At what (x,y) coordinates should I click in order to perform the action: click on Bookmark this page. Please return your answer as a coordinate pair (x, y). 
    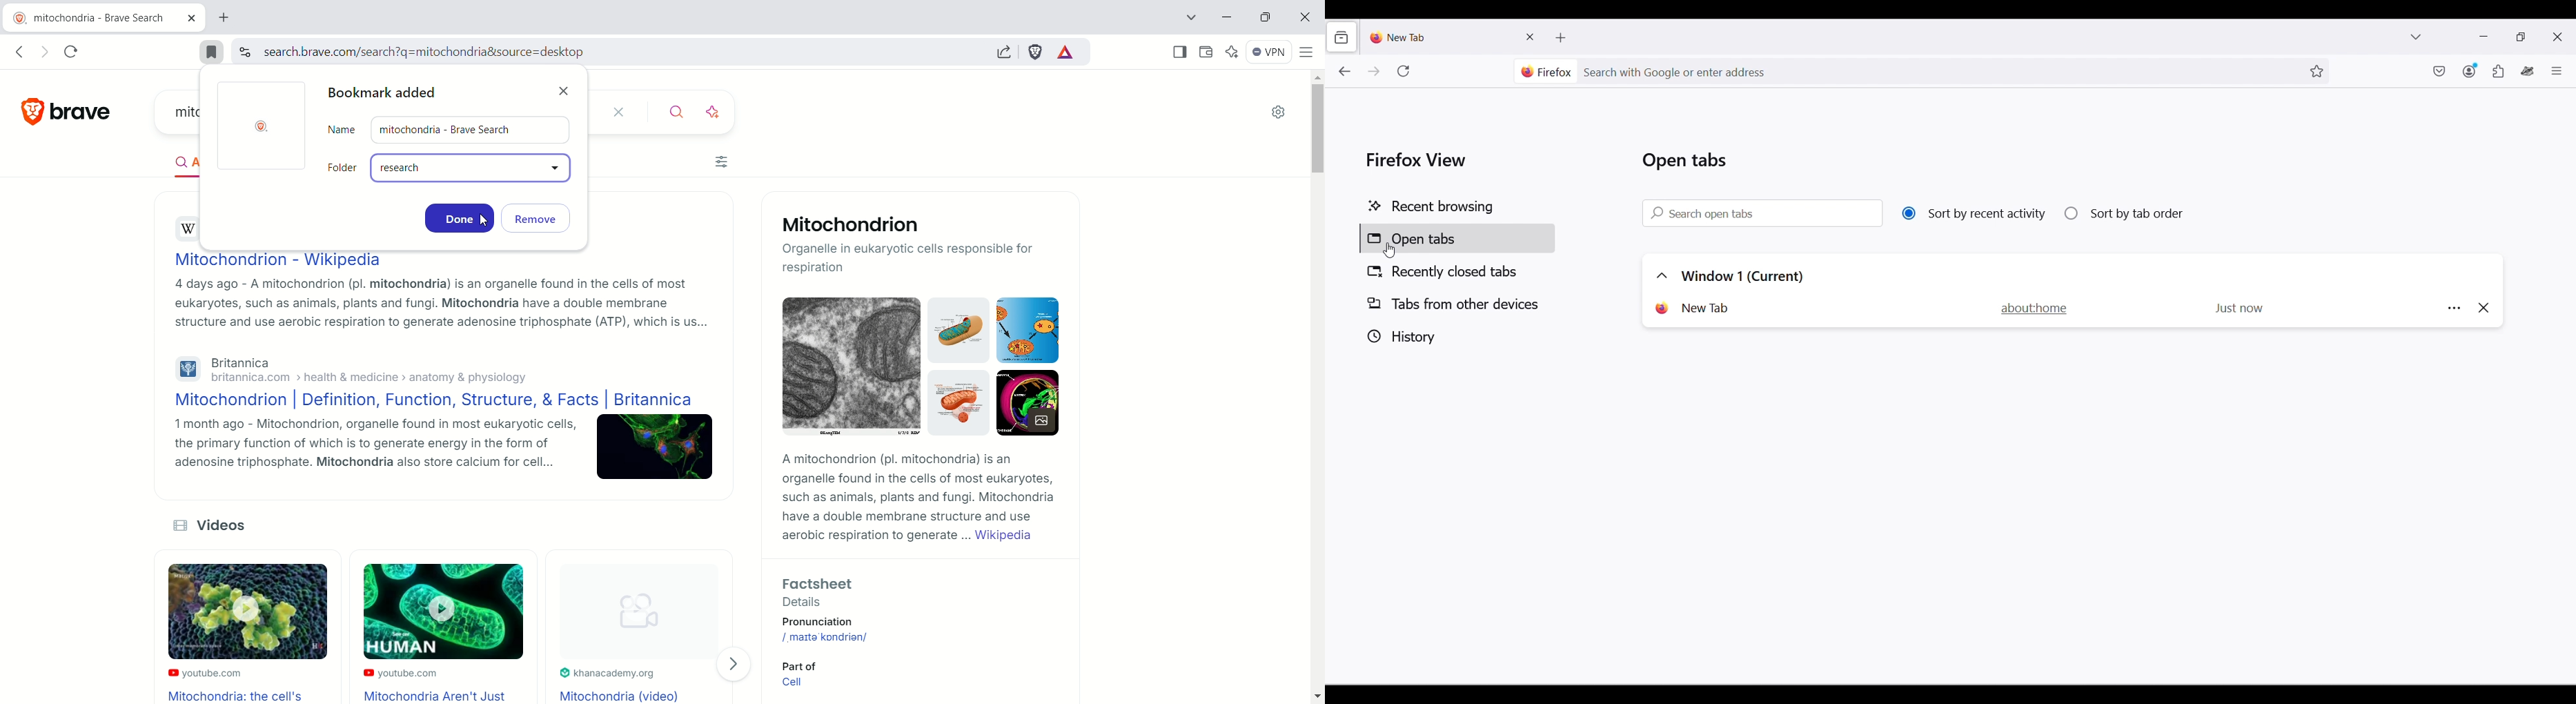
    Looking at the image, I should click on (2317, 72).